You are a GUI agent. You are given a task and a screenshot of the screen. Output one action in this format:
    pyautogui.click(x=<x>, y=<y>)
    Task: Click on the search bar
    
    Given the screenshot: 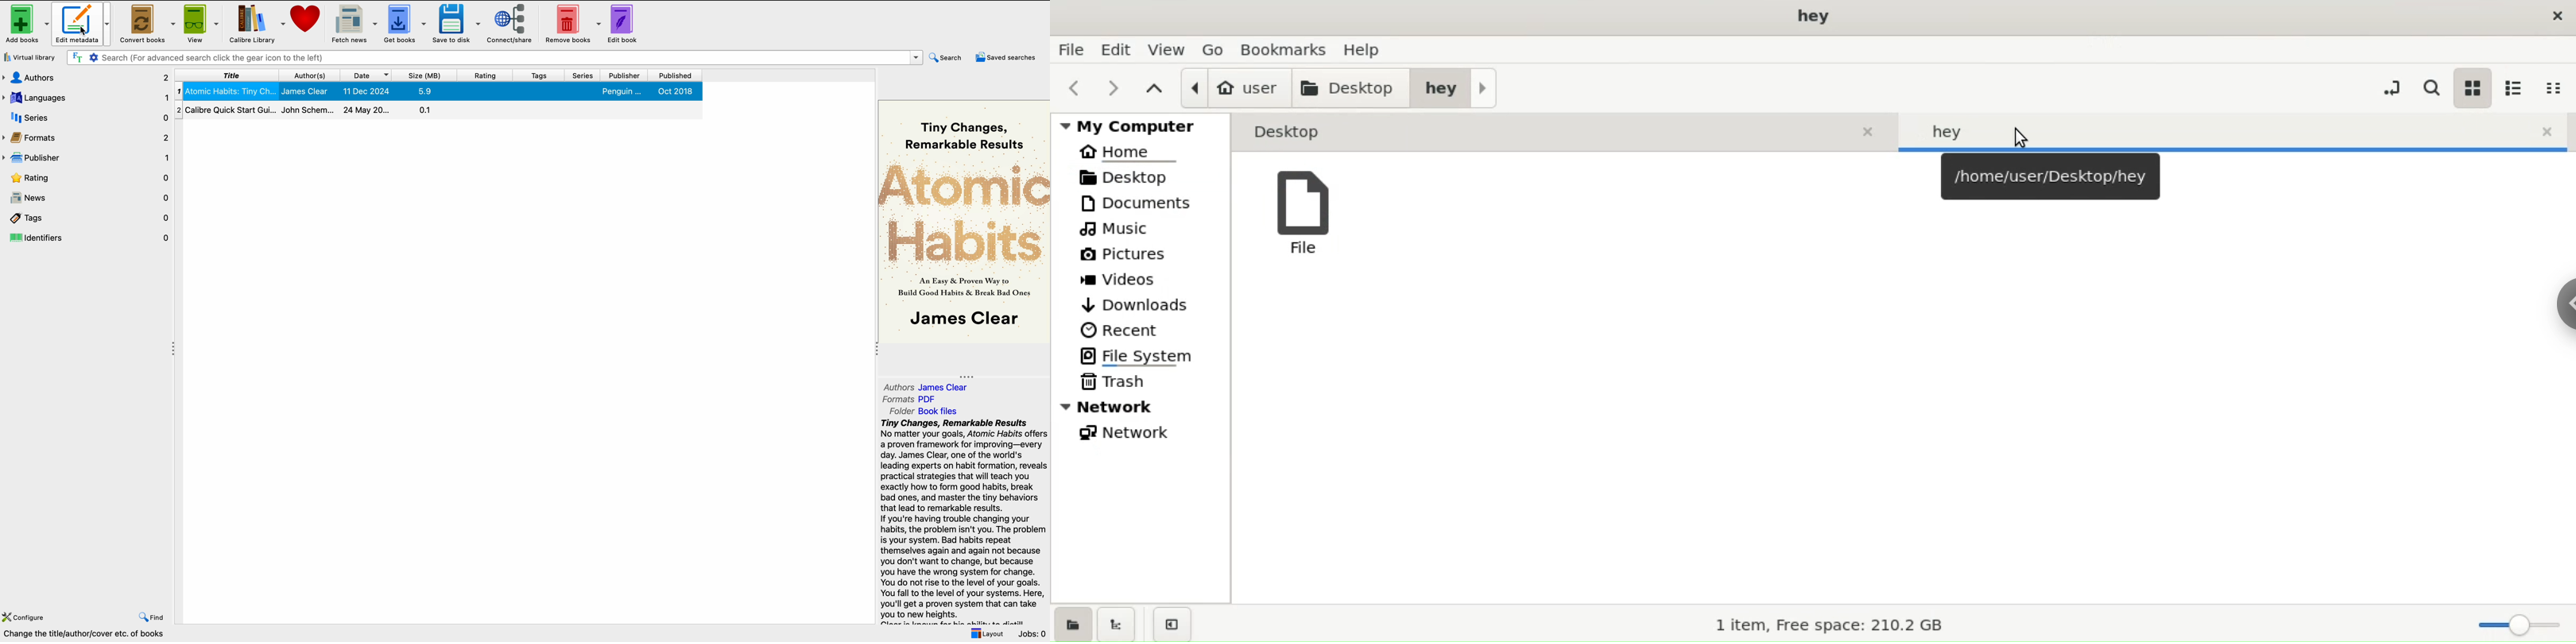 What is the action you would take?
    pyautogui.click(x=496, y=57)
    